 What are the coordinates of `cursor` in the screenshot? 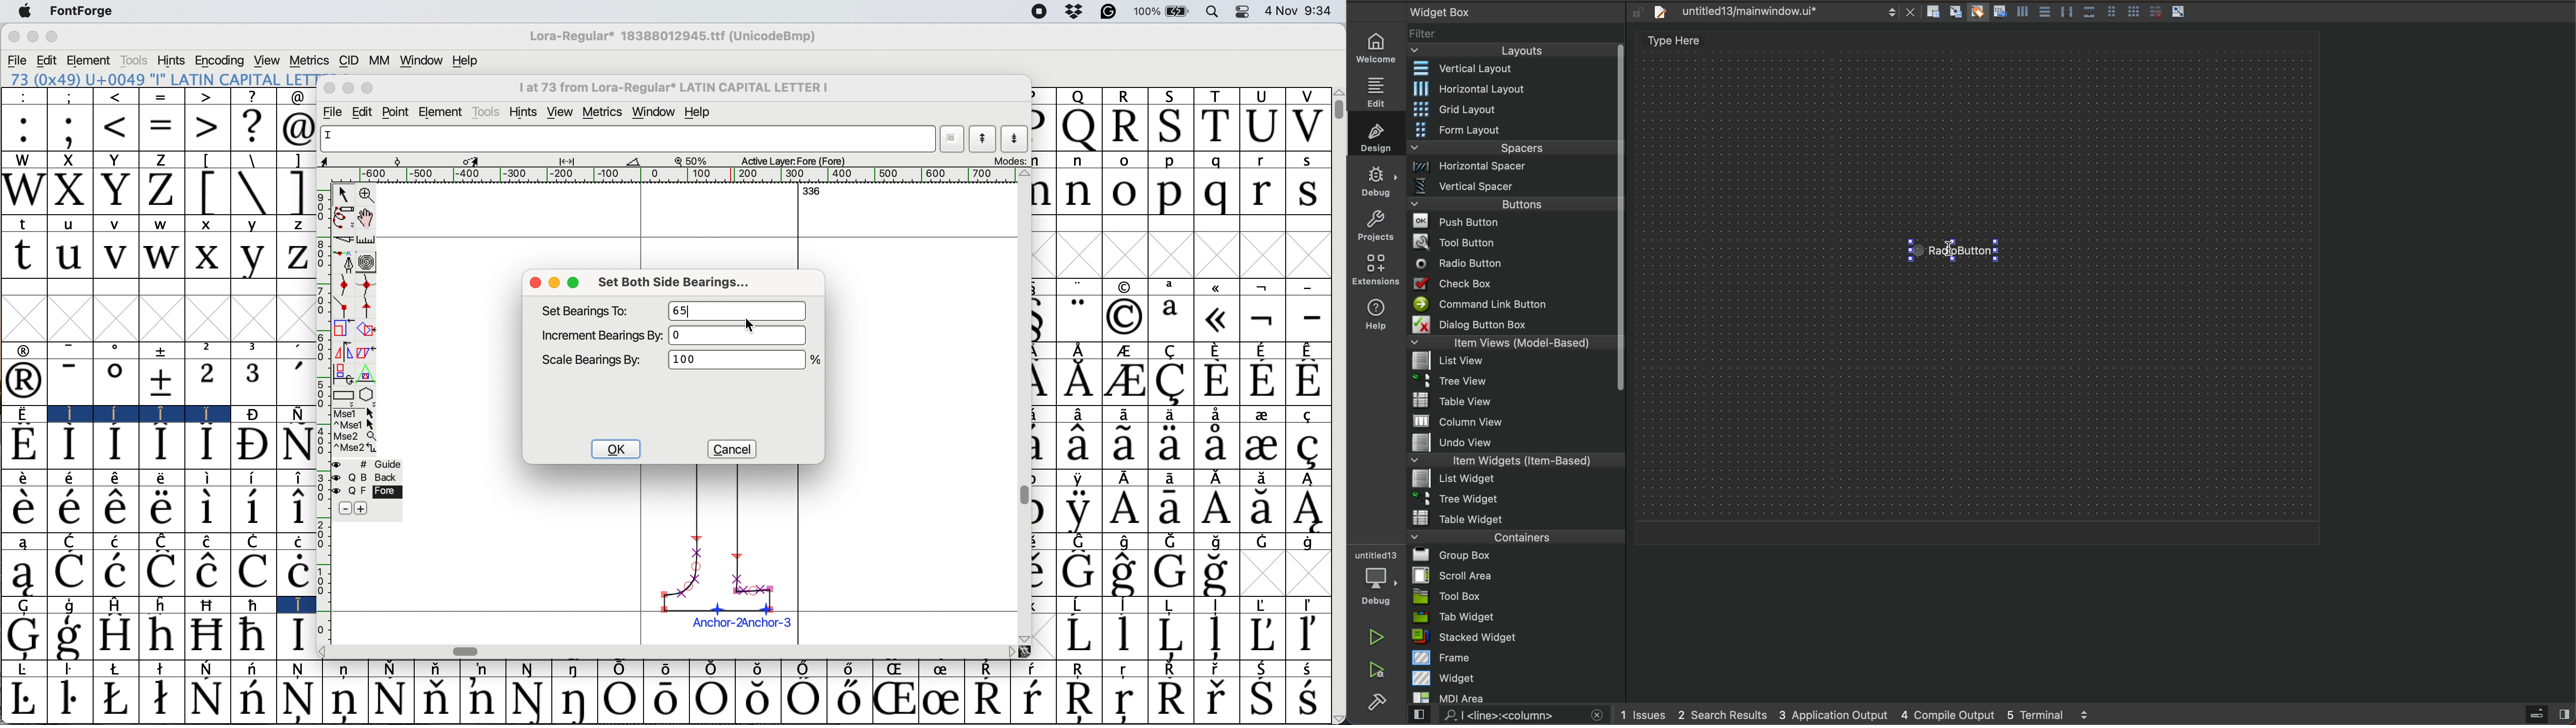 It's located at (749, 323).